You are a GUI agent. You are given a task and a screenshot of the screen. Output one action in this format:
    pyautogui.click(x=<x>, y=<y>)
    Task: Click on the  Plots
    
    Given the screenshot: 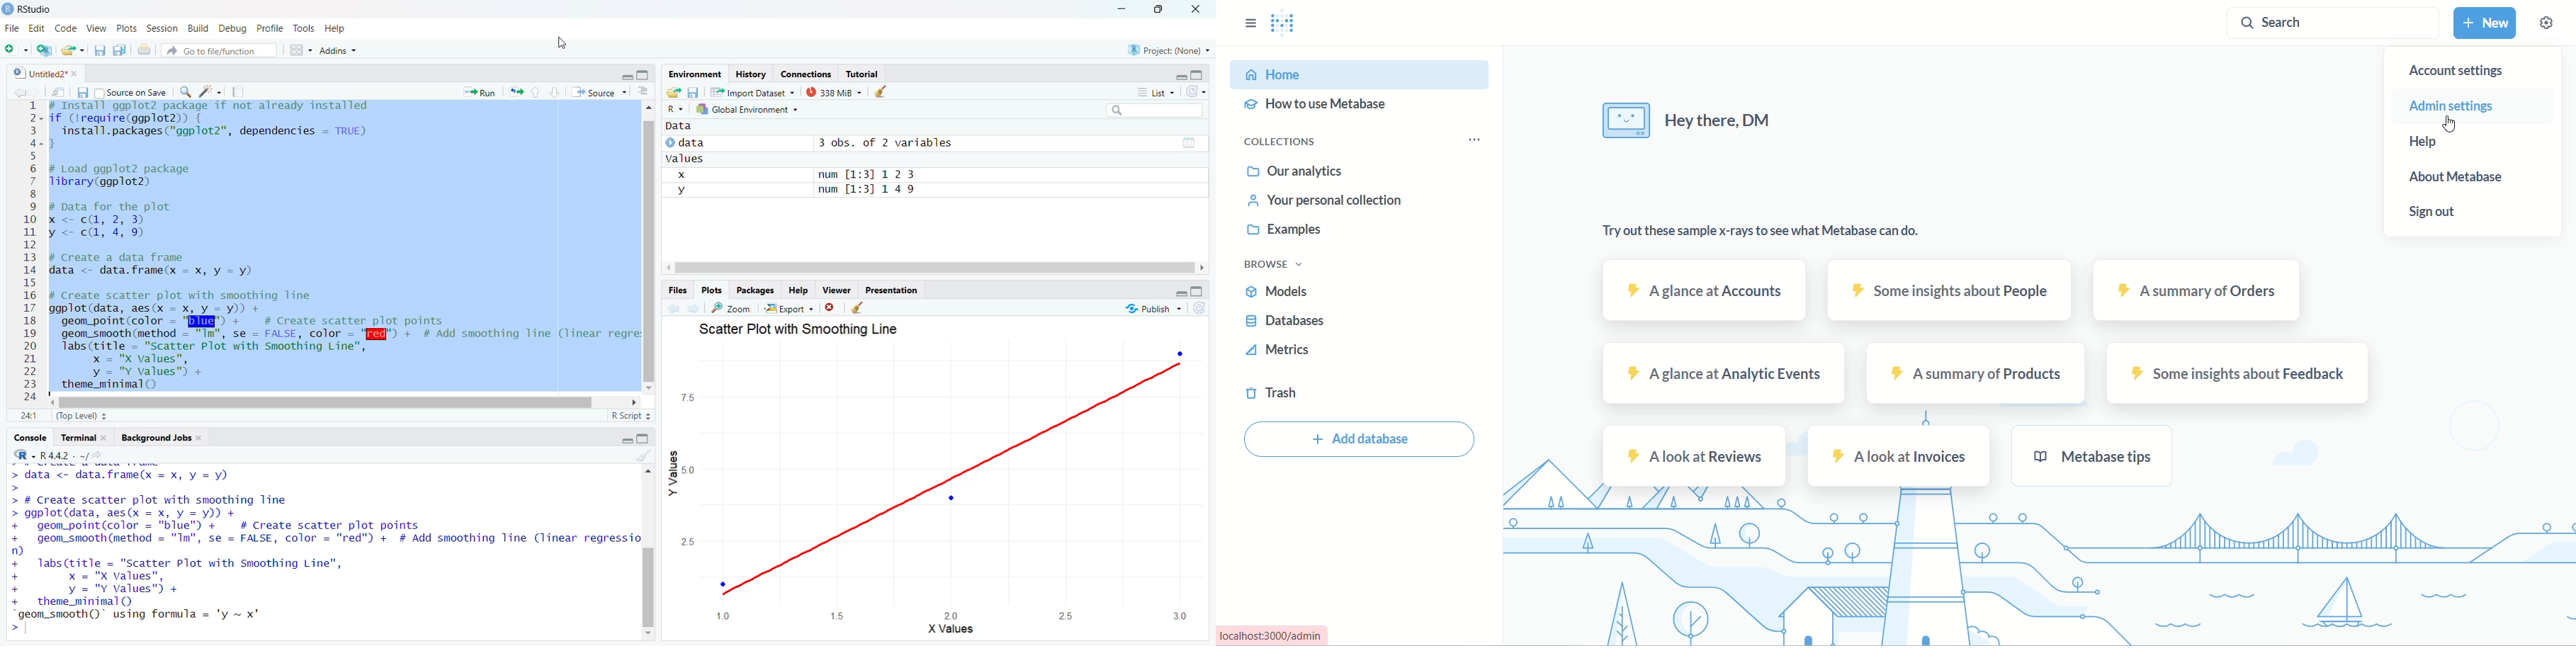 What is the action you would take?
    pyautogui.click(x=125, y=28)
    